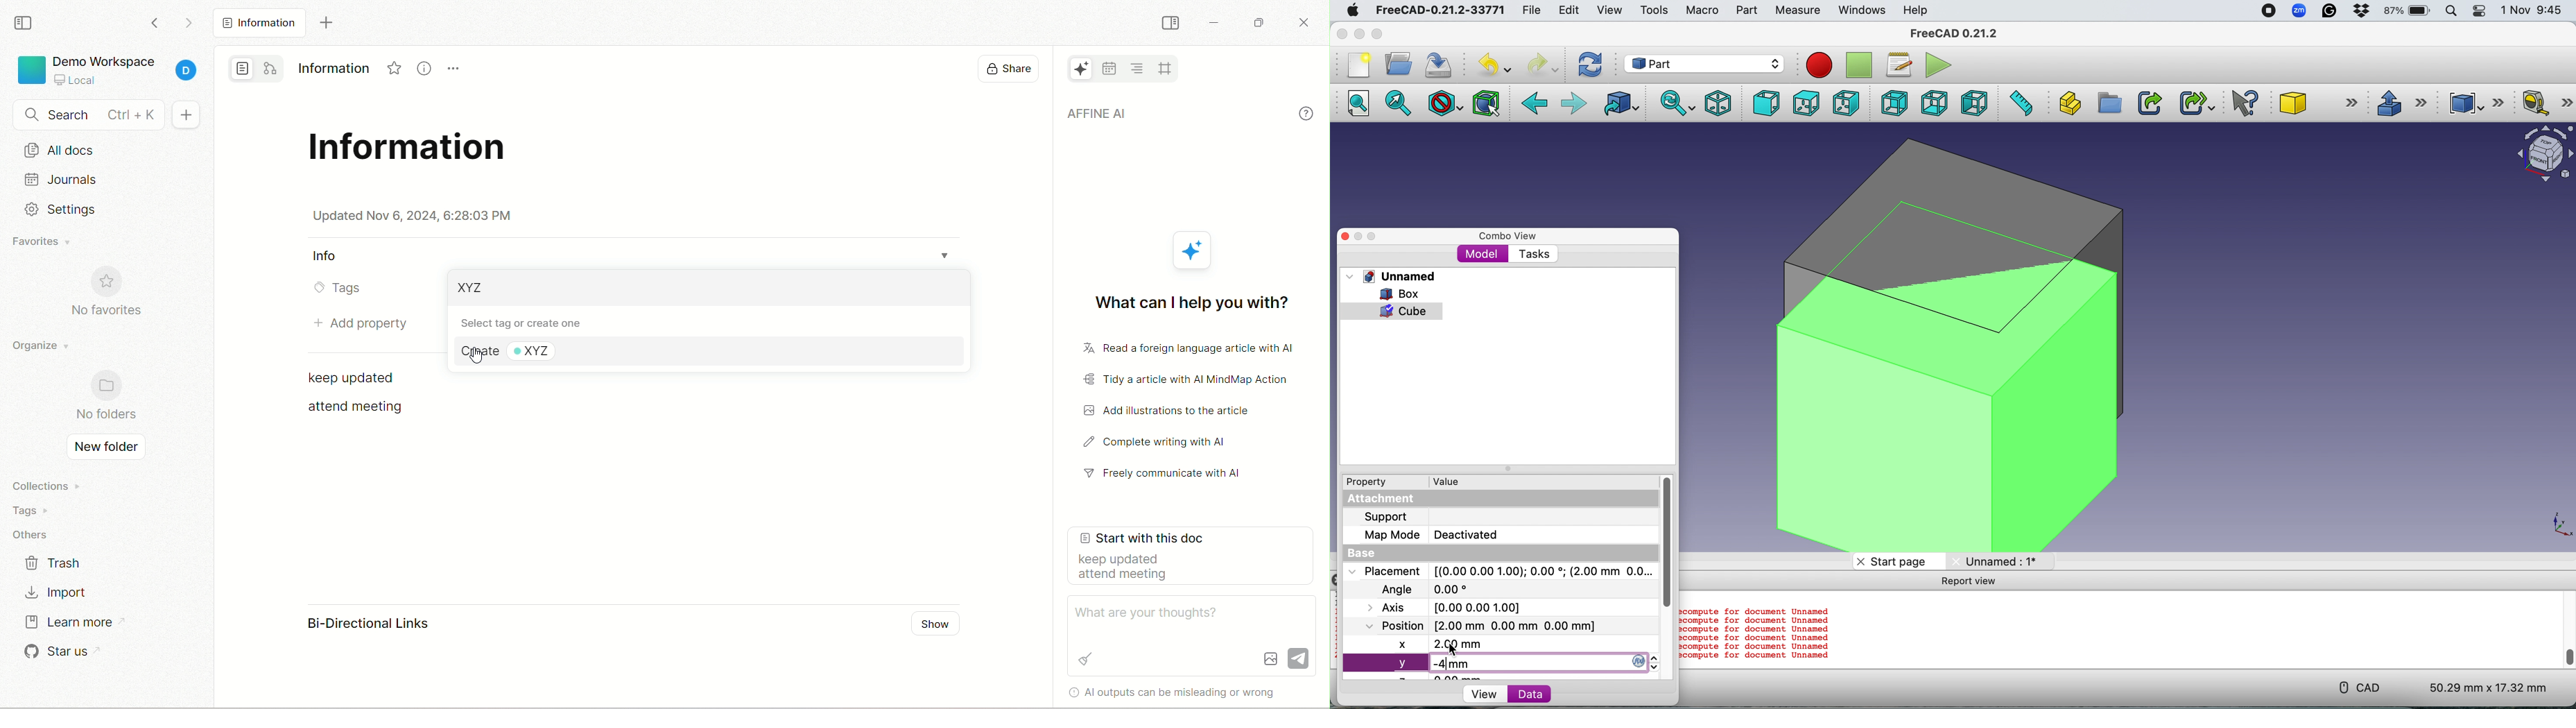 This screenshot has height=728, width=2576. What do you see at coordinates (2005, 561) in the screenshot?
I see `Unnamed: 1*` at bounding box center [2005, 561].